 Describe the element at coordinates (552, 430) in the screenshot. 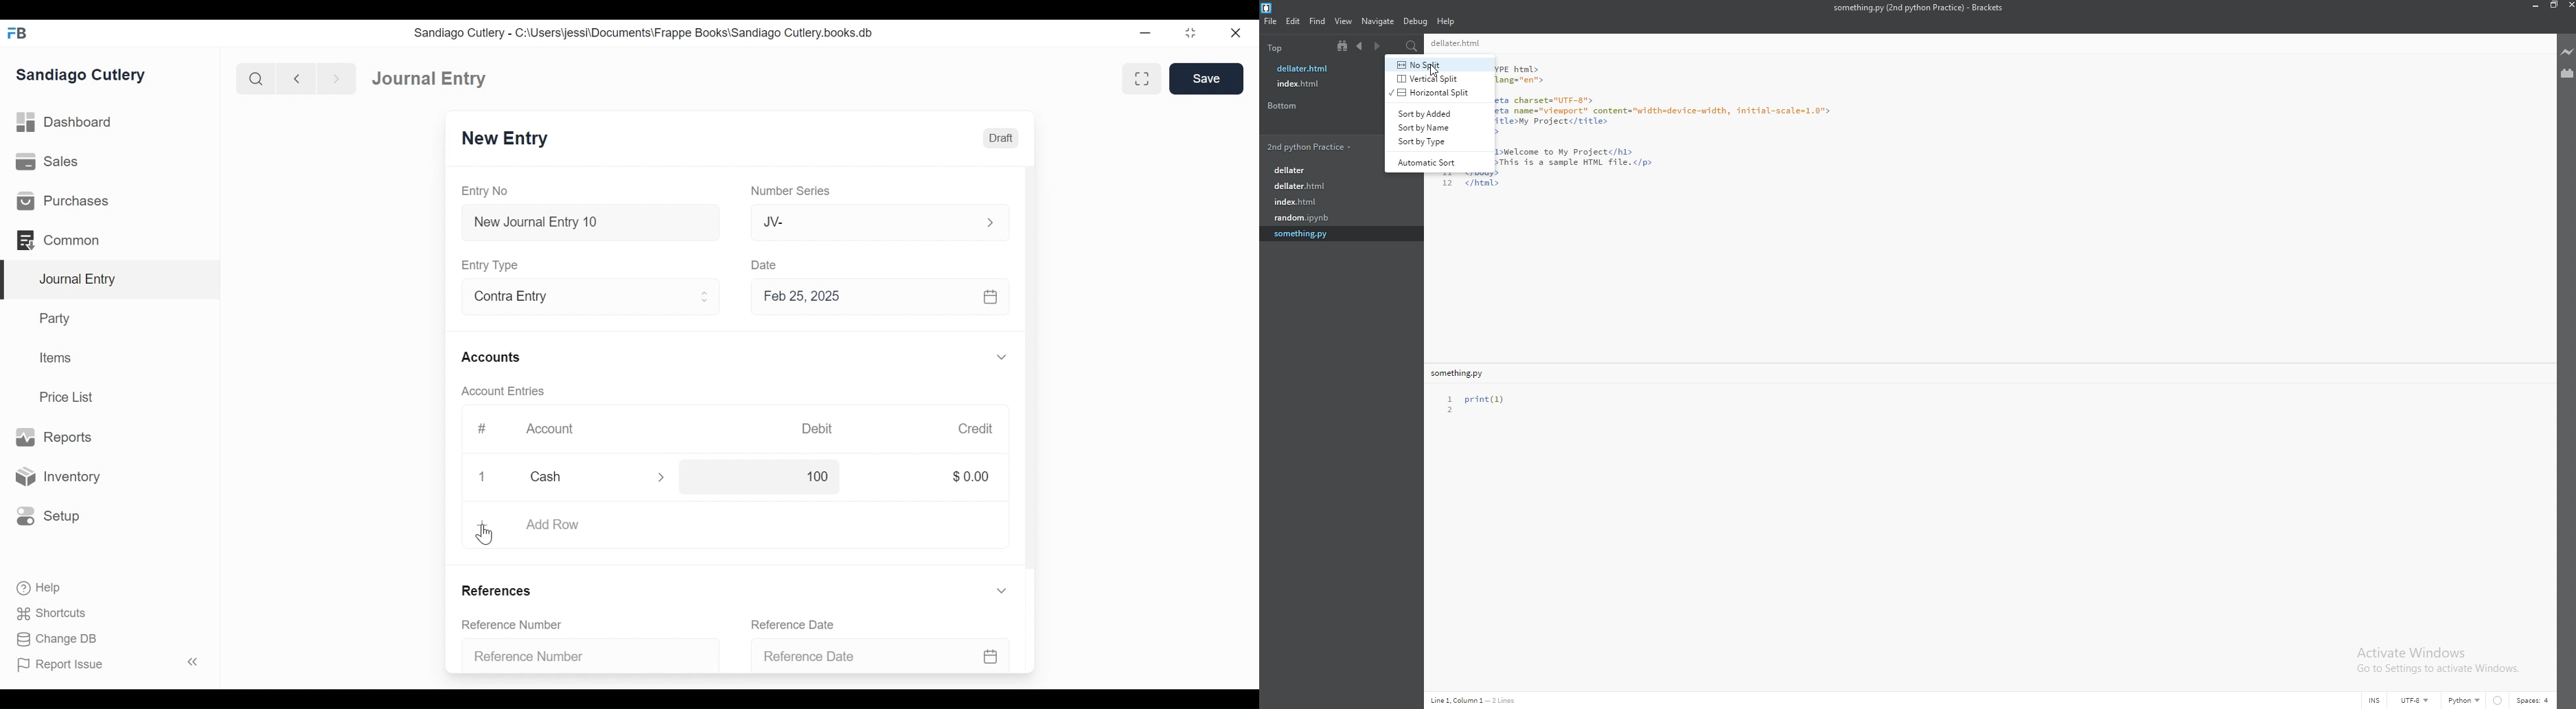

I see `Account` at that location.